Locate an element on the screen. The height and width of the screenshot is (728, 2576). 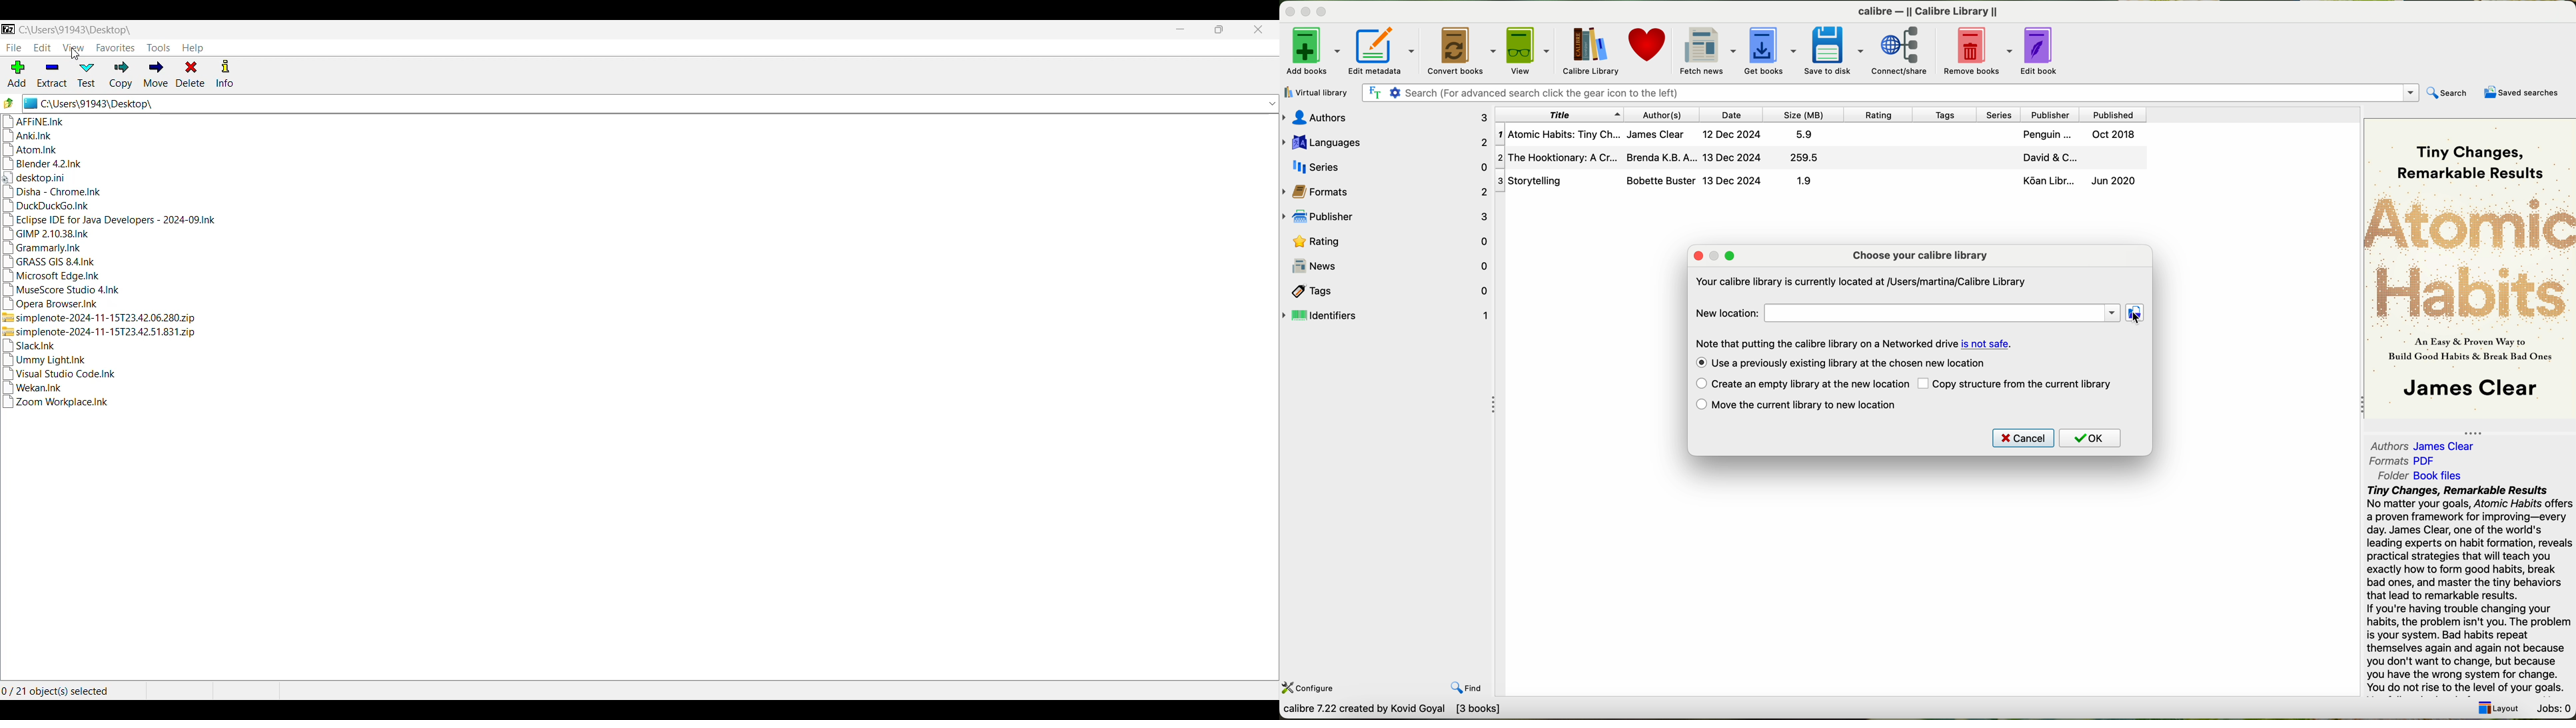
PDF is located at coordinates (2431, 460).